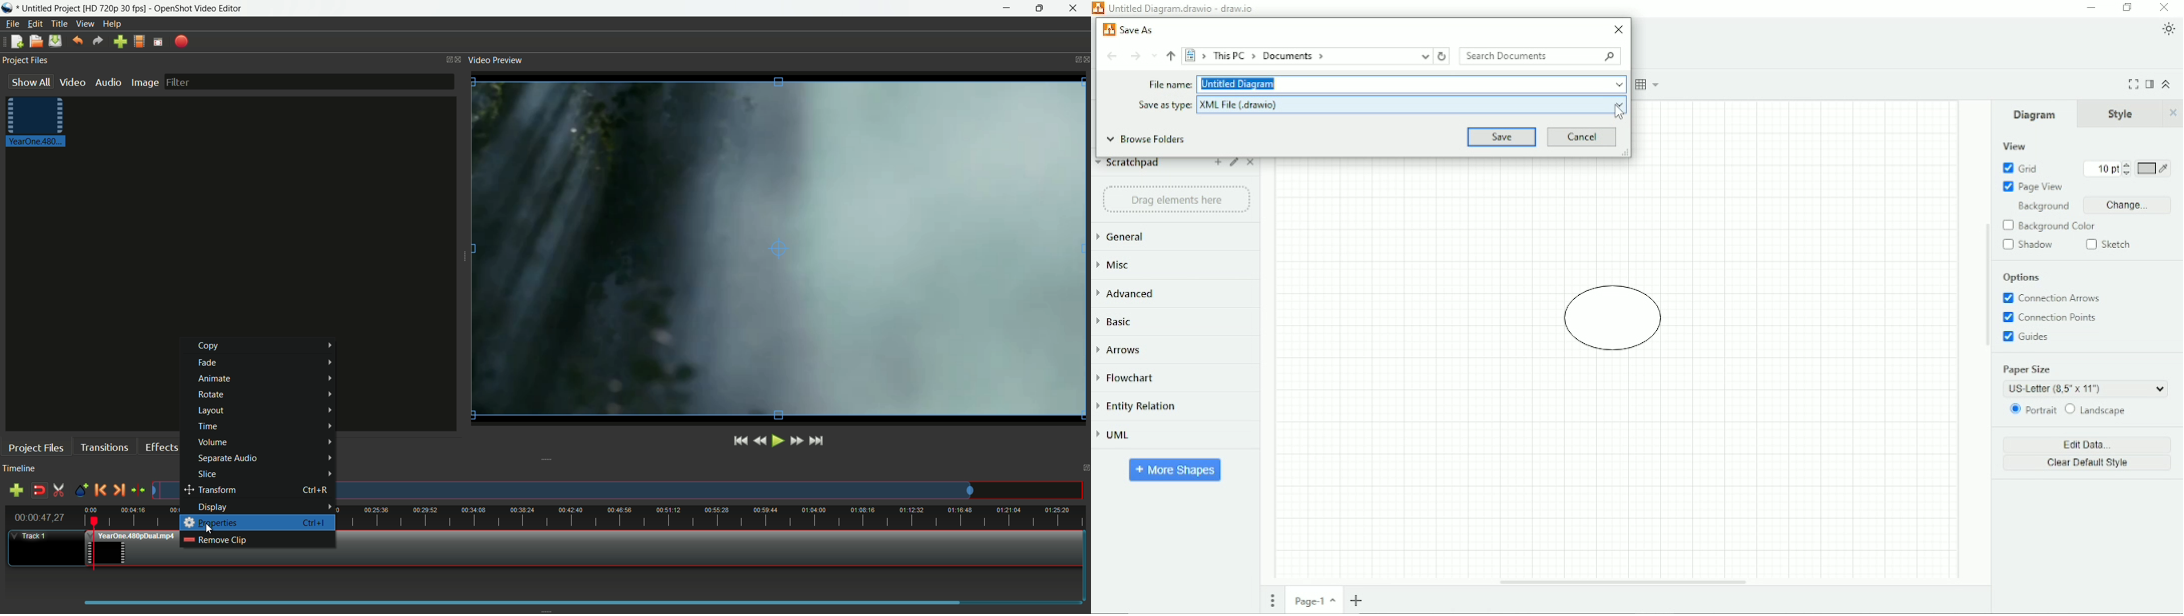 This screenshot has height=616, width=2184. What do you see at coordinates (1120, 321) in the screenshot?
I see `Basic` at bounding box center [1120, 321].